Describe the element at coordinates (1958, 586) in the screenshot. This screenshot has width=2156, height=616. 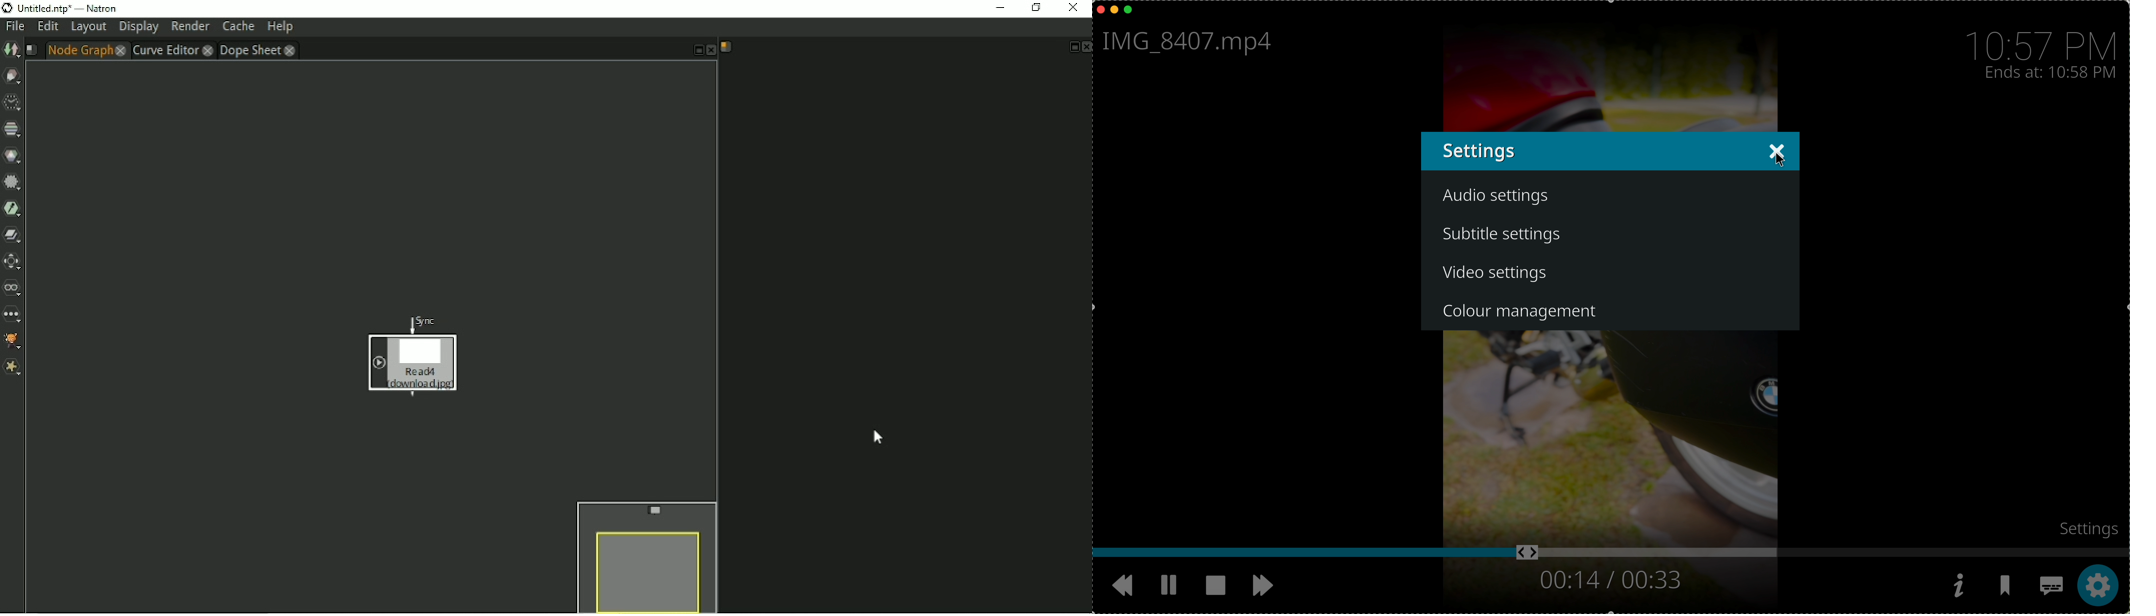
I see `information` at that location.